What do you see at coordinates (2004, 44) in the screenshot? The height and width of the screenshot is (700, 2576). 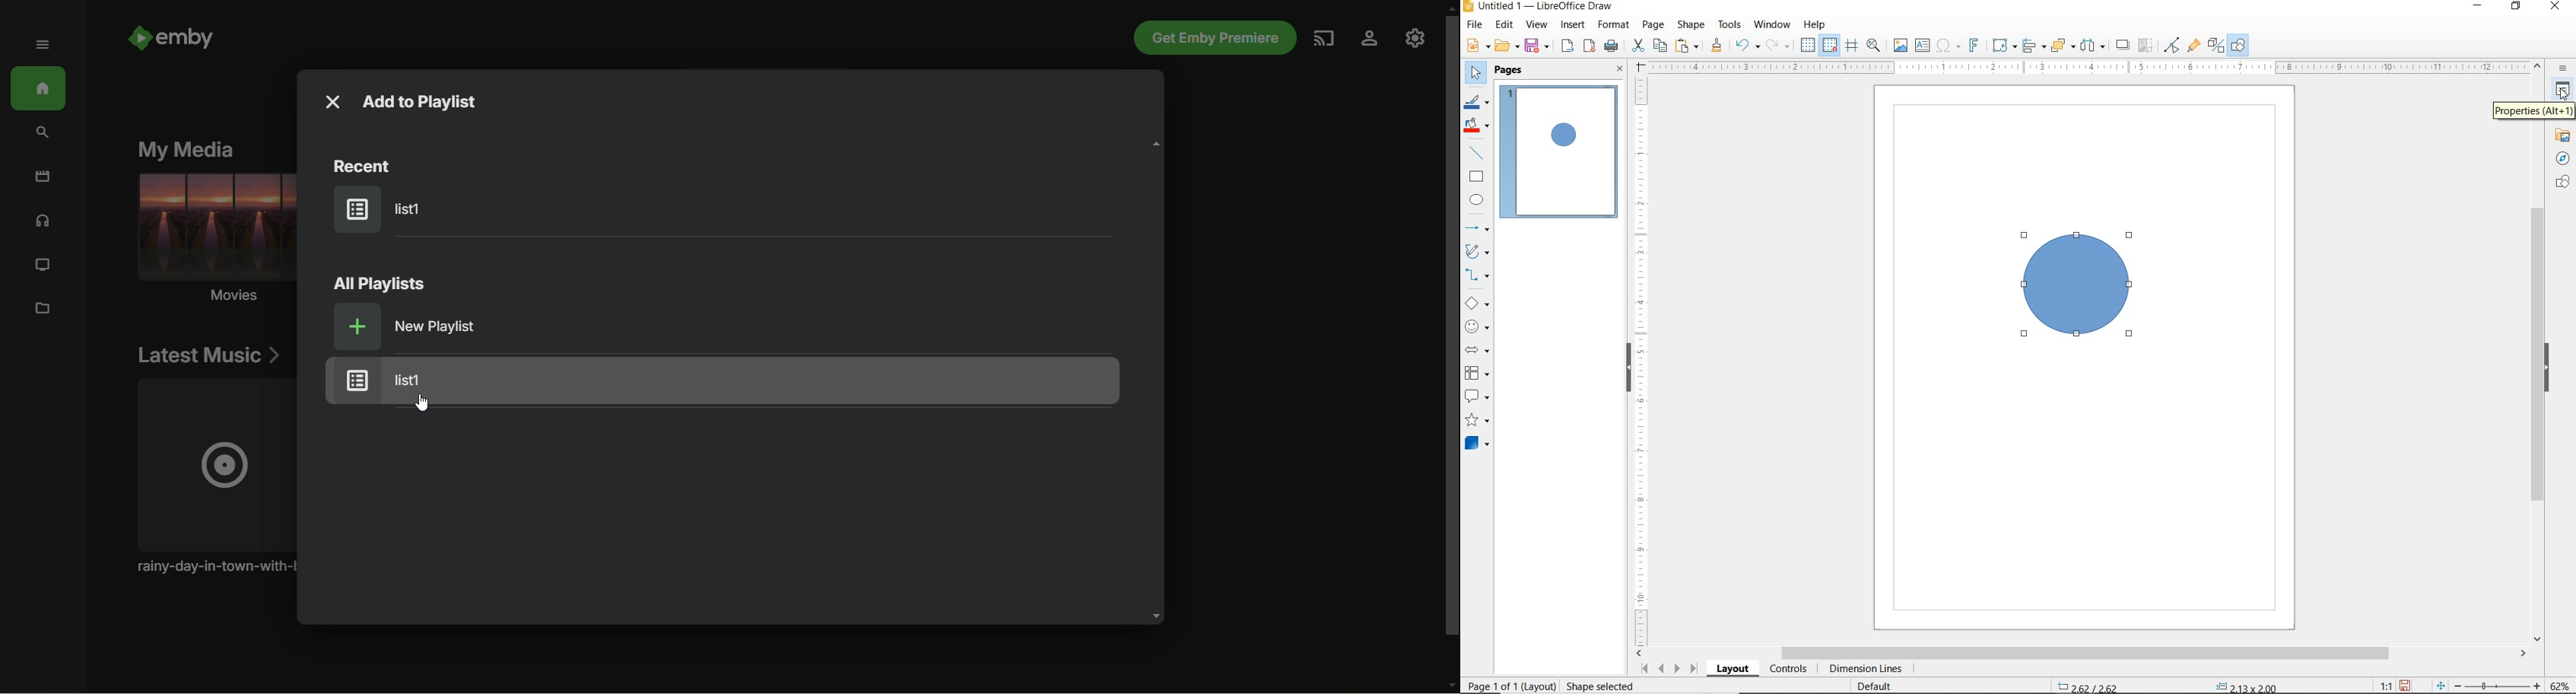 I see `TRANSFORMATIONS` at bounding box center [2004, 44].